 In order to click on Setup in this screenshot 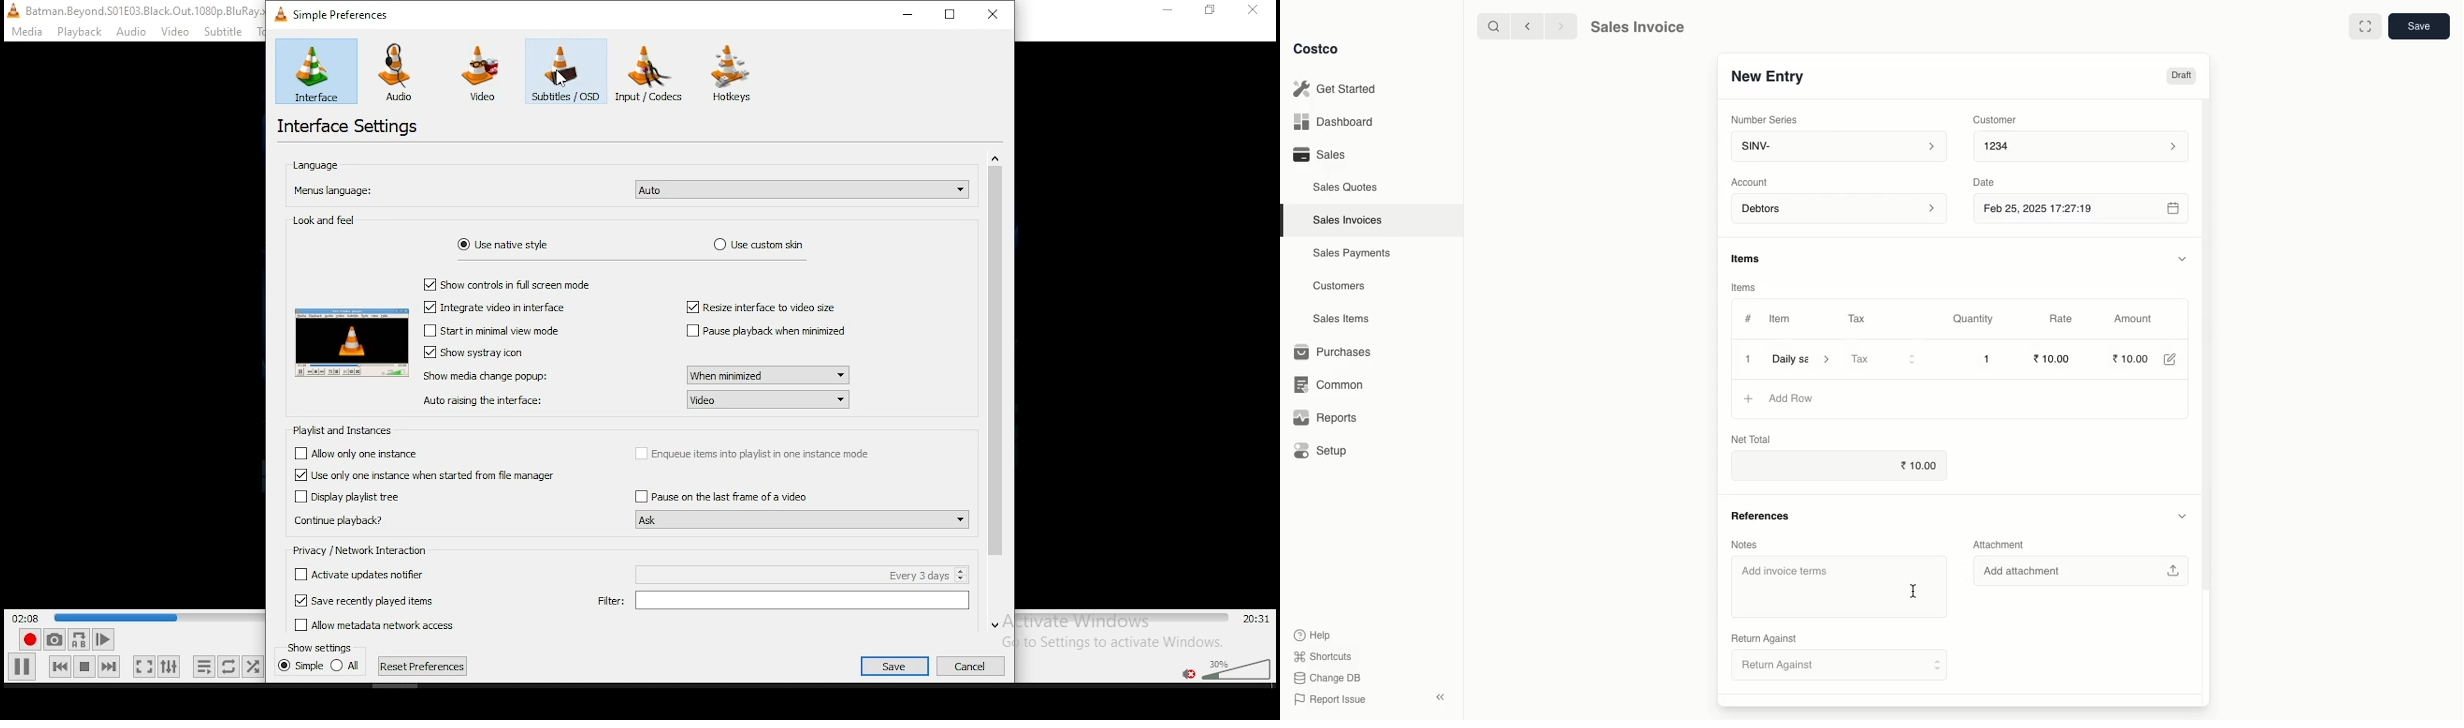, I will do `click(1321, 449)`.